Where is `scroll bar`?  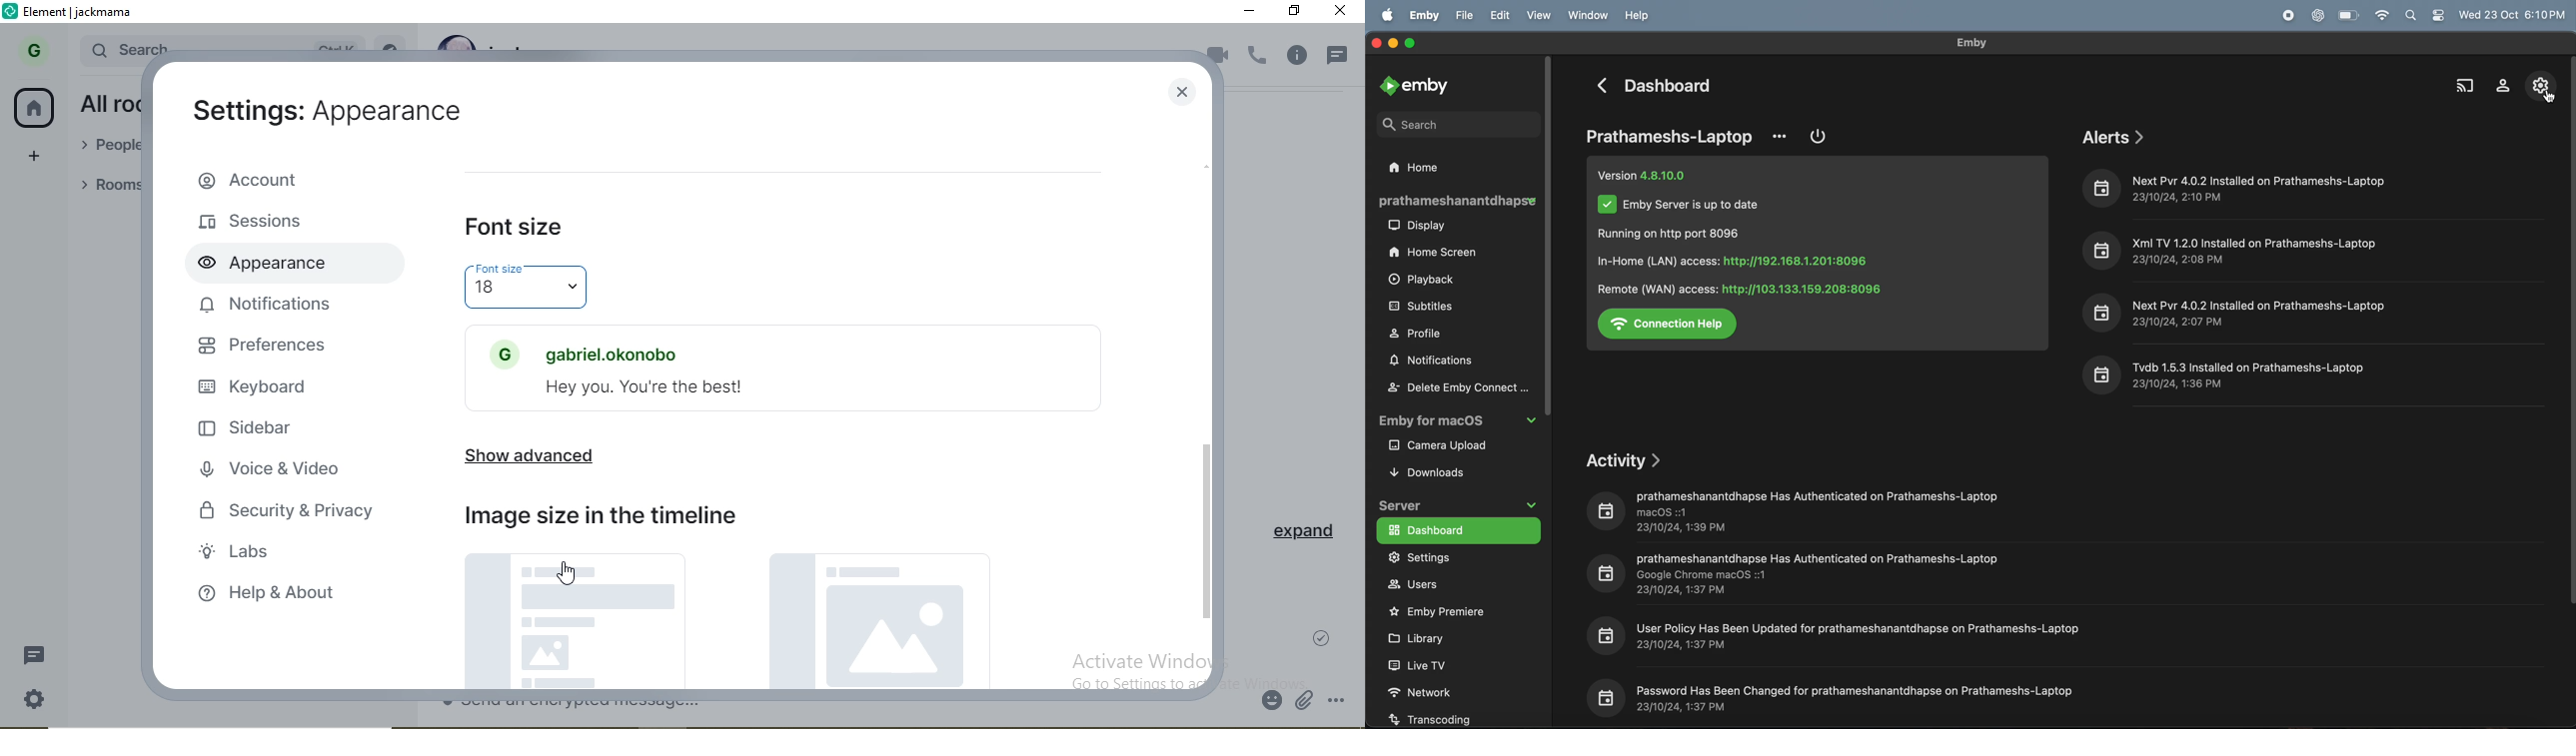
scroll bar is located at coordinates (1207, 394).